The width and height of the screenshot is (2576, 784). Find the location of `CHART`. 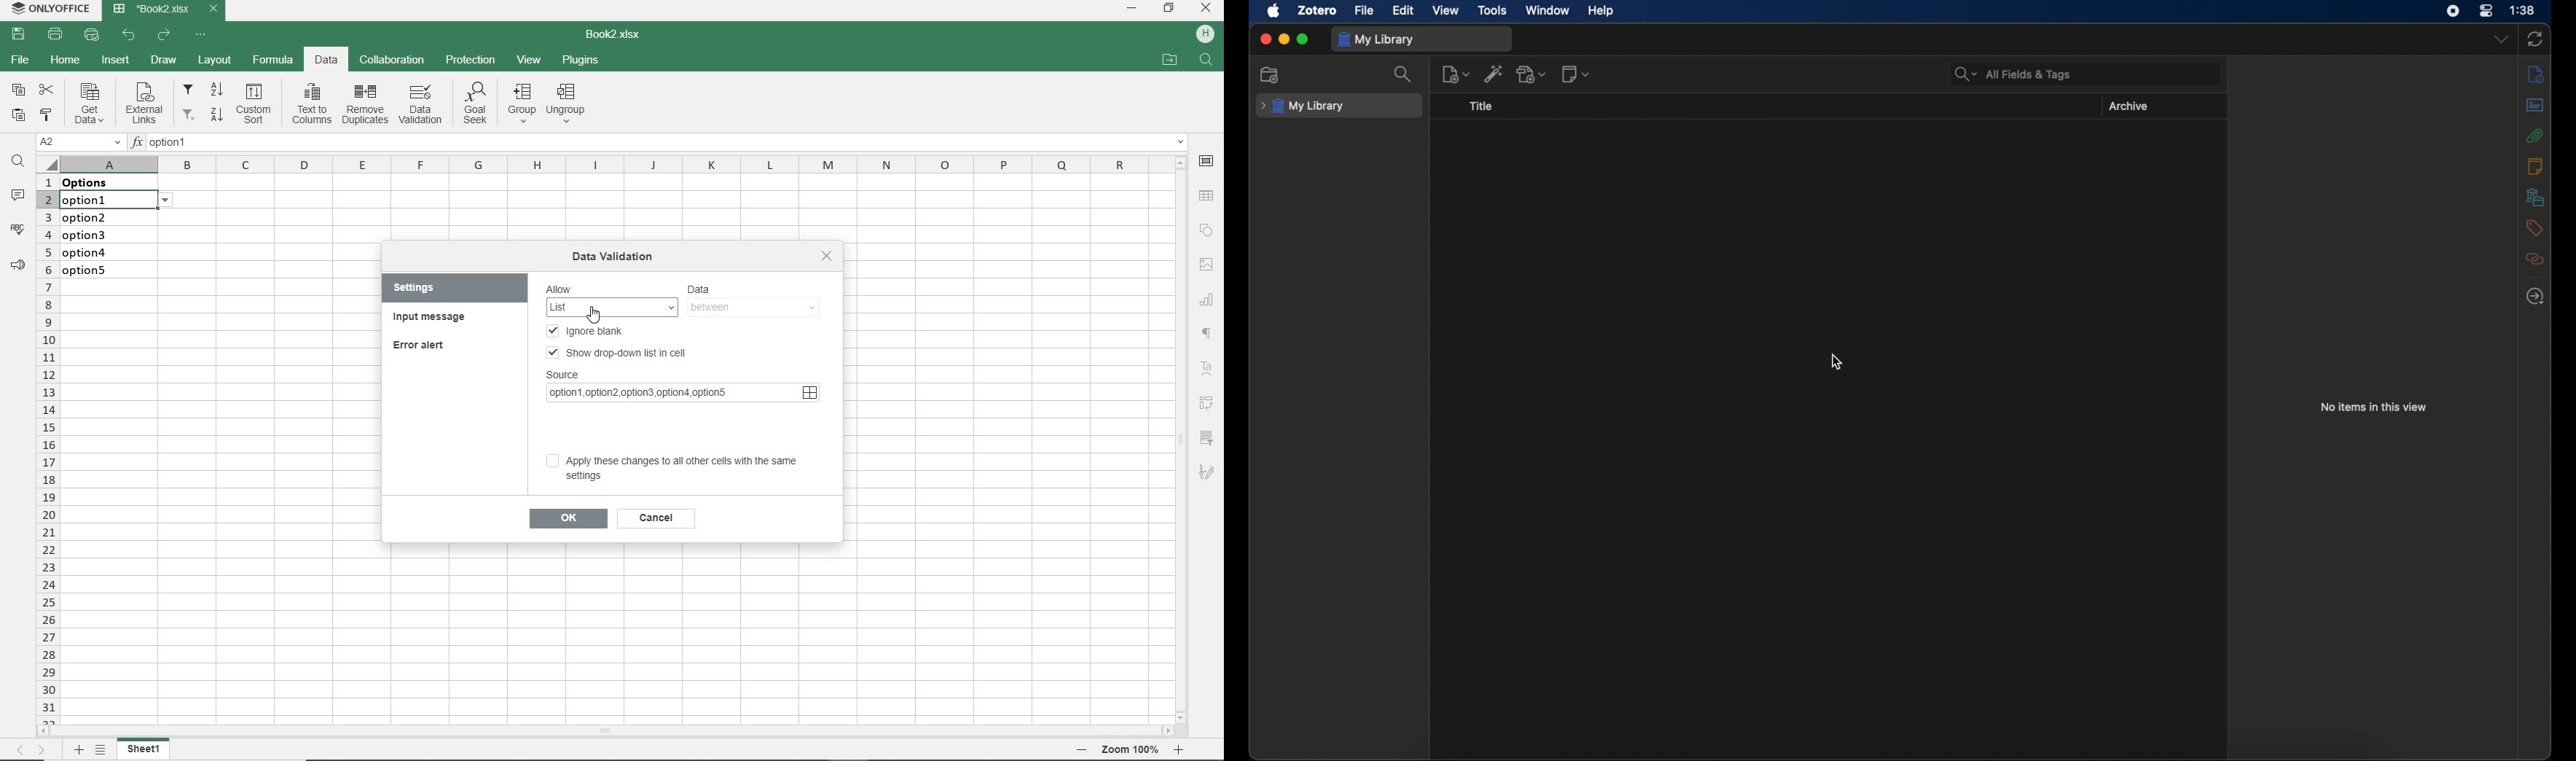

CHART is located at coordinates (1208, 302).